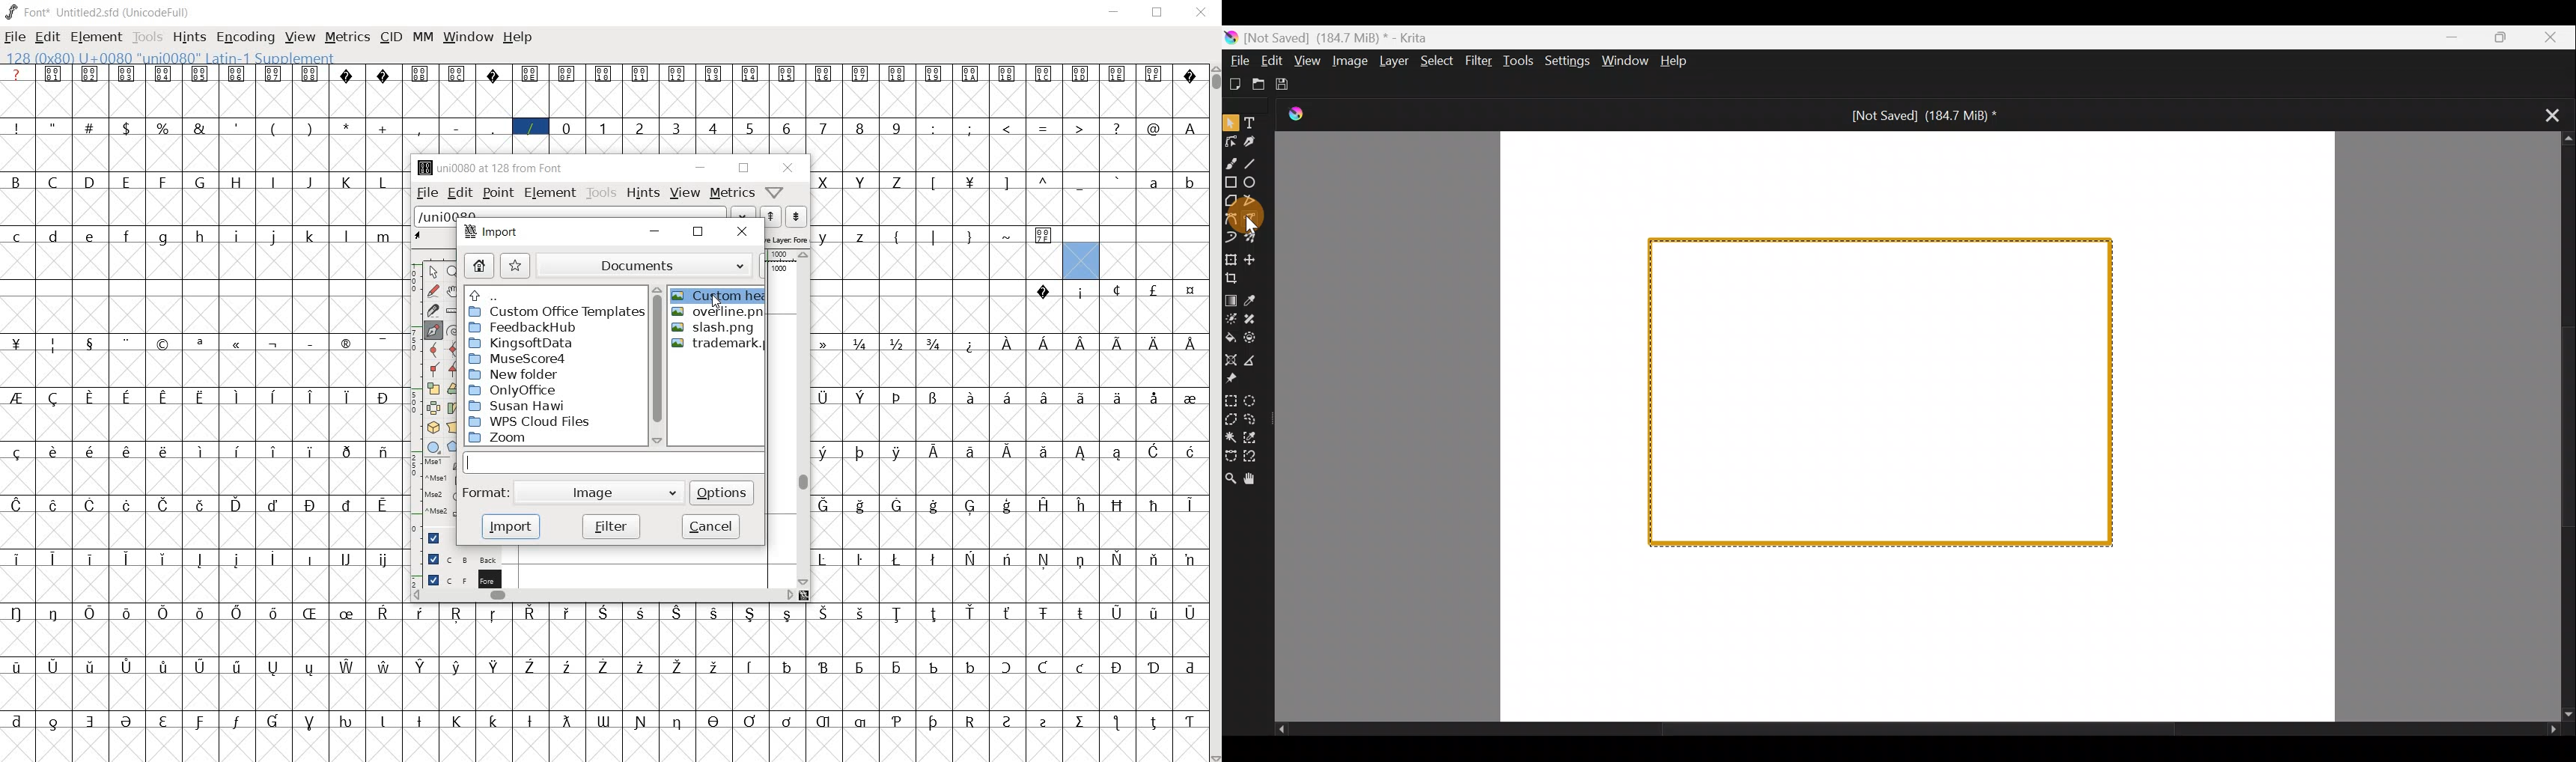 The image size is (2576, 784). I want to click on close, so click(788, 167).